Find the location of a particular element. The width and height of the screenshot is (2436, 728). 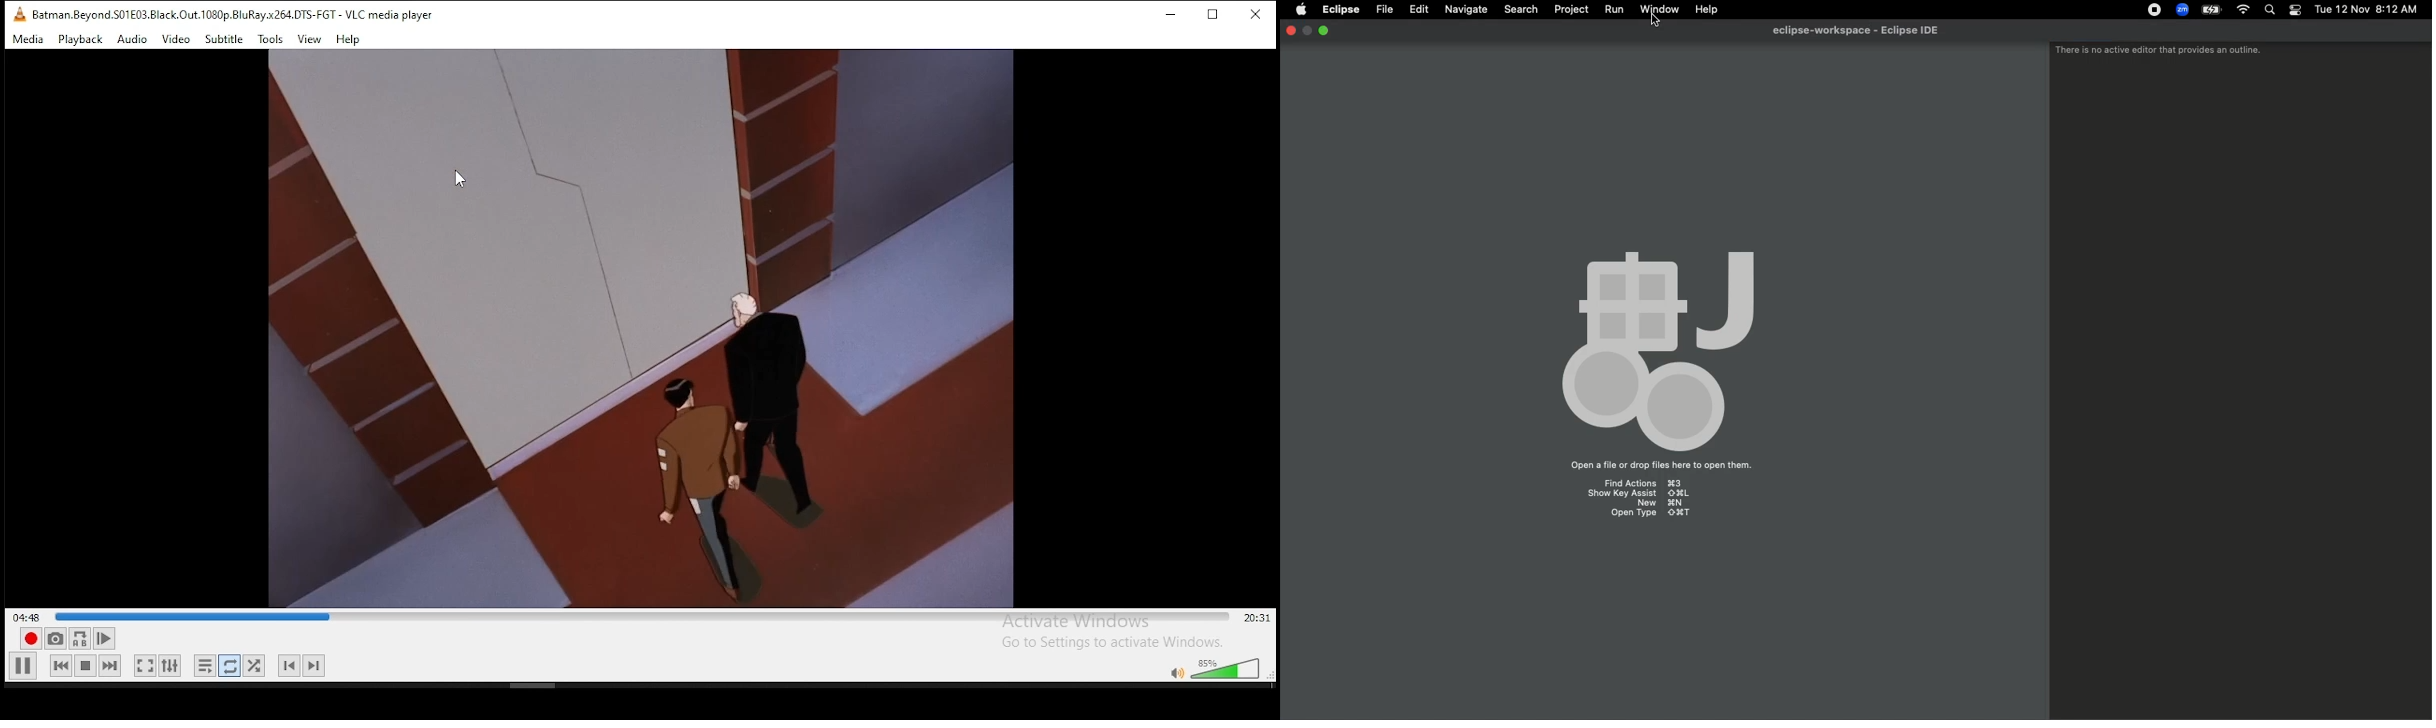

Capture Screenshot  is located at coordinates (55, 638).